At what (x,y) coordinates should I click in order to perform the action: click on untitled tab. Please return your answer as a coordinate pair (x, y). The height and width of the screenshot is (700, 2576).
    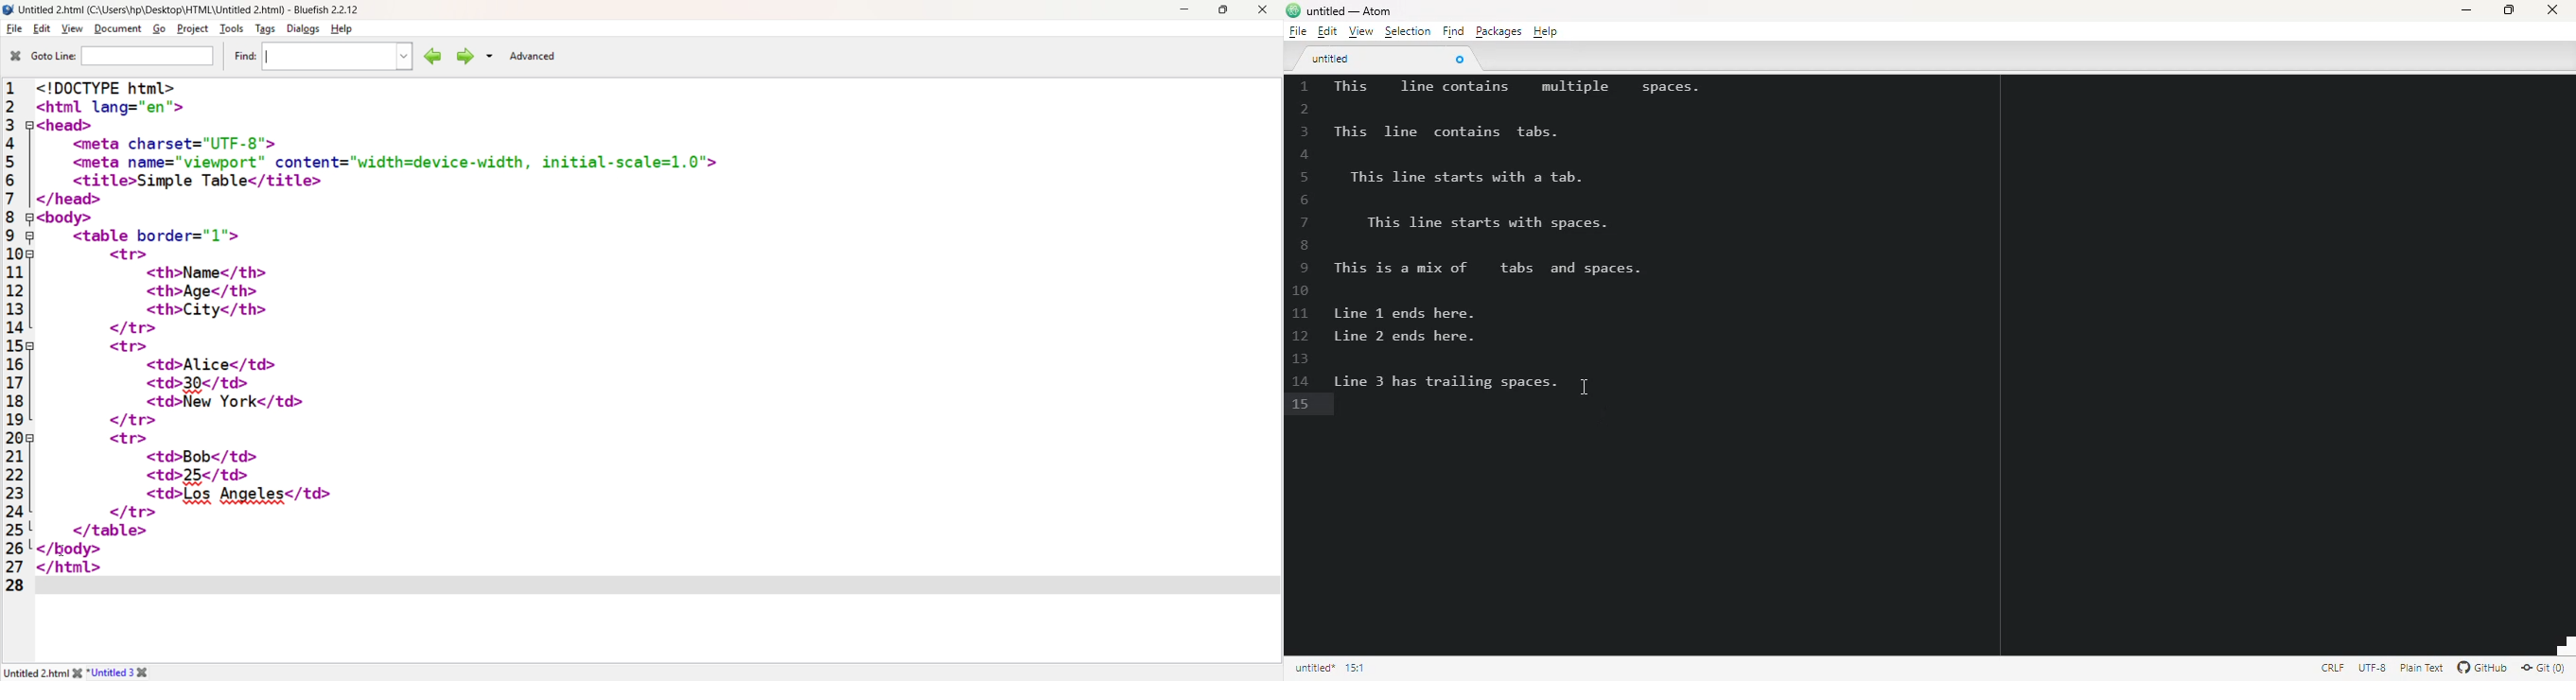
    Looking at the image, I should click on (1332, 58).